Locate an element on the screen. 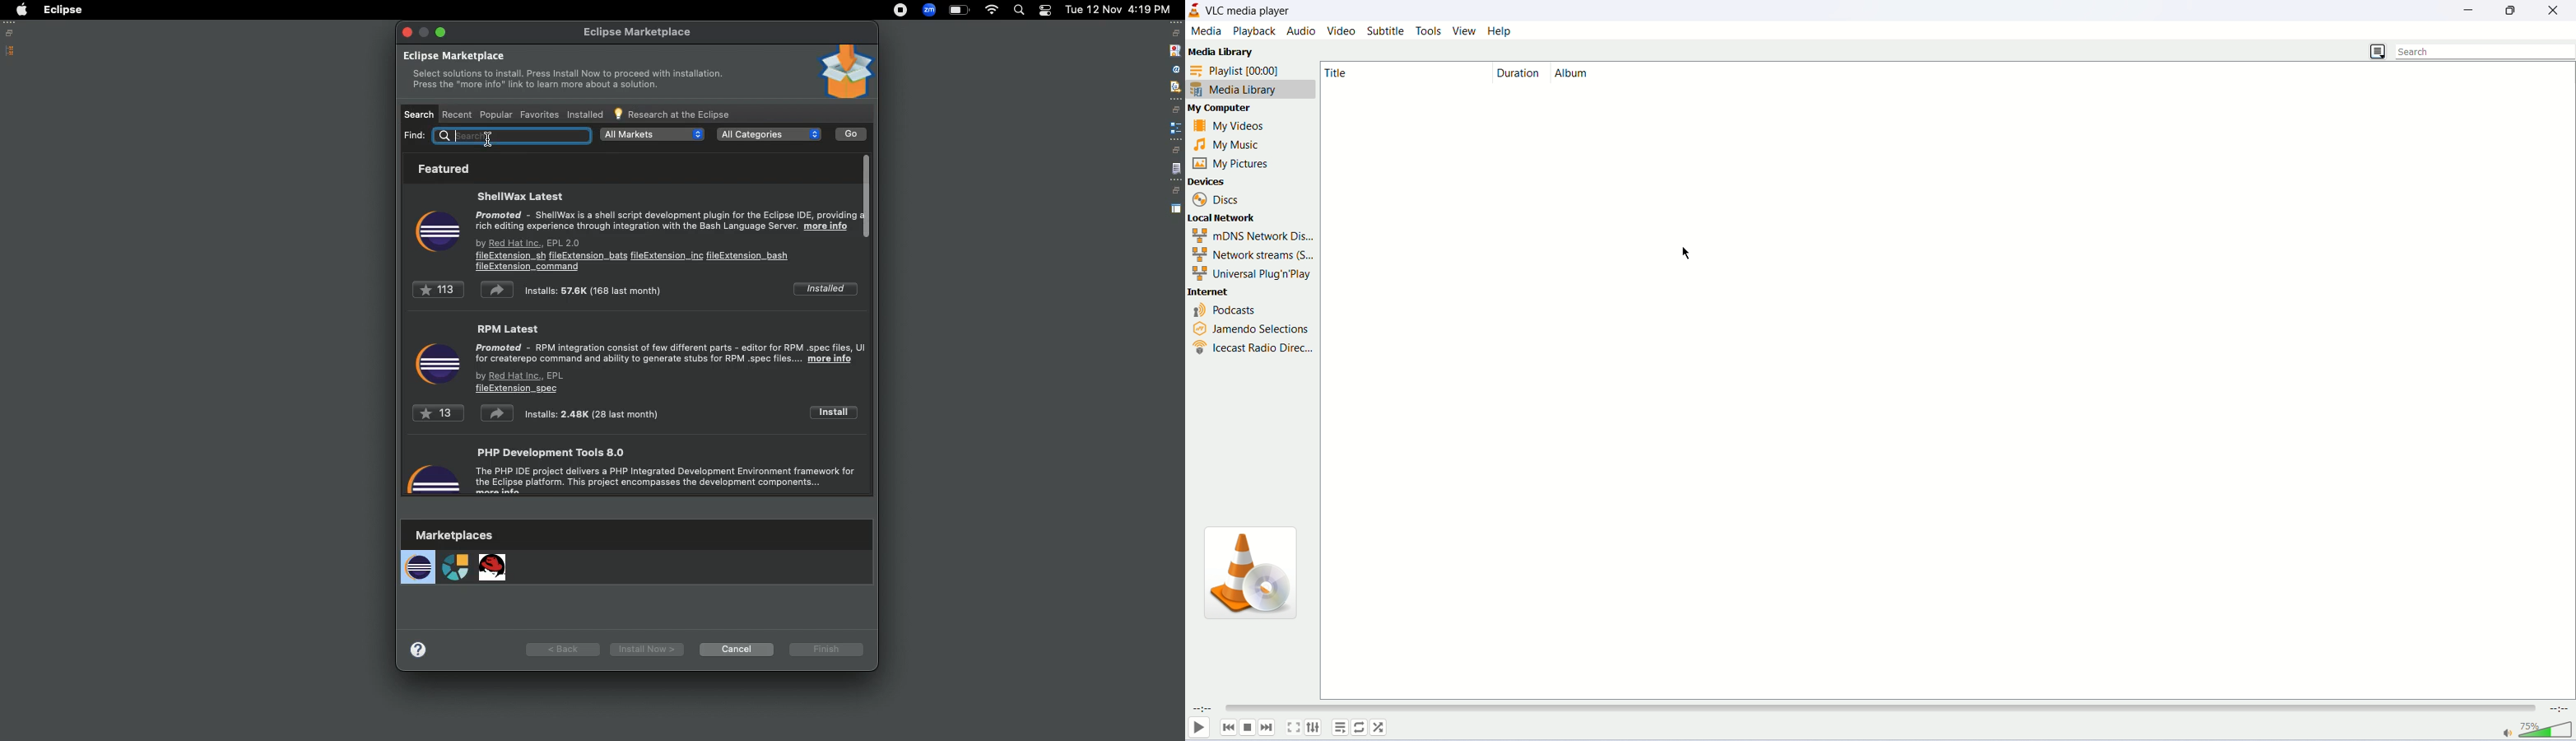 The width and height of the screenshot is (2576, 756). Icon is located at coordinates (433, 475).